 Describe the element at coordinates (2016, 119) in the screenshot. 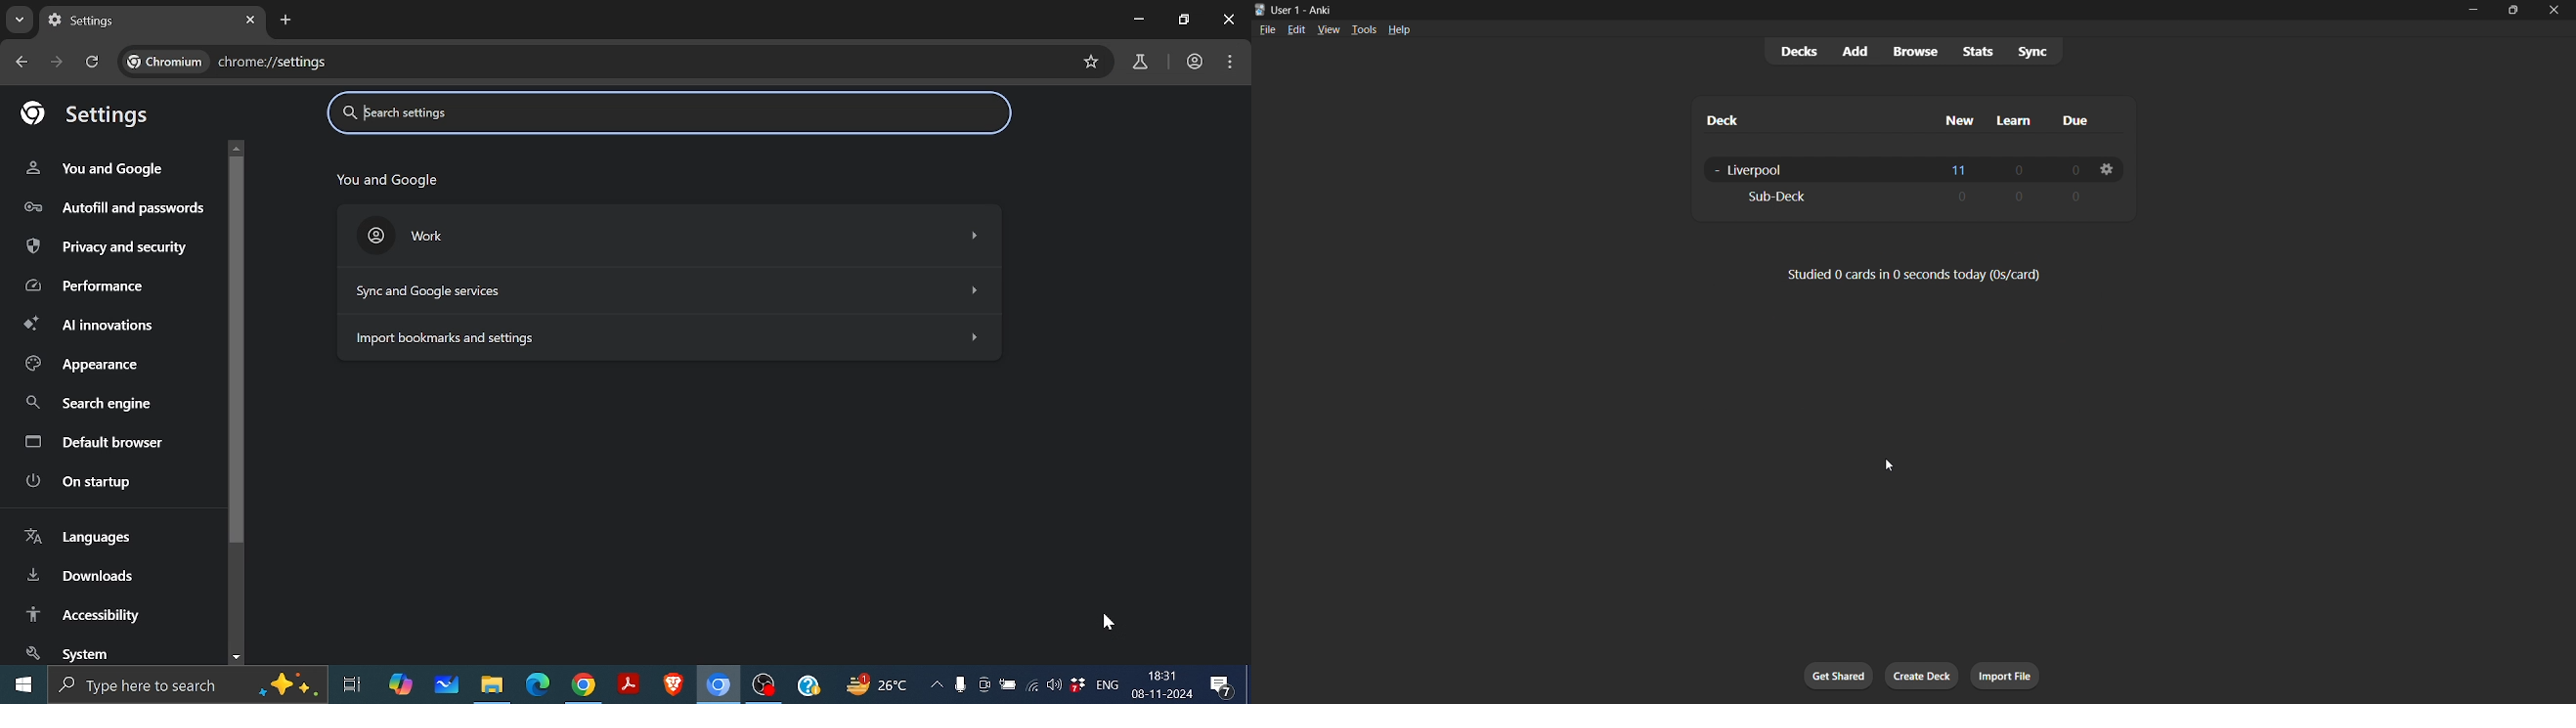

I see `learn column` at that location.